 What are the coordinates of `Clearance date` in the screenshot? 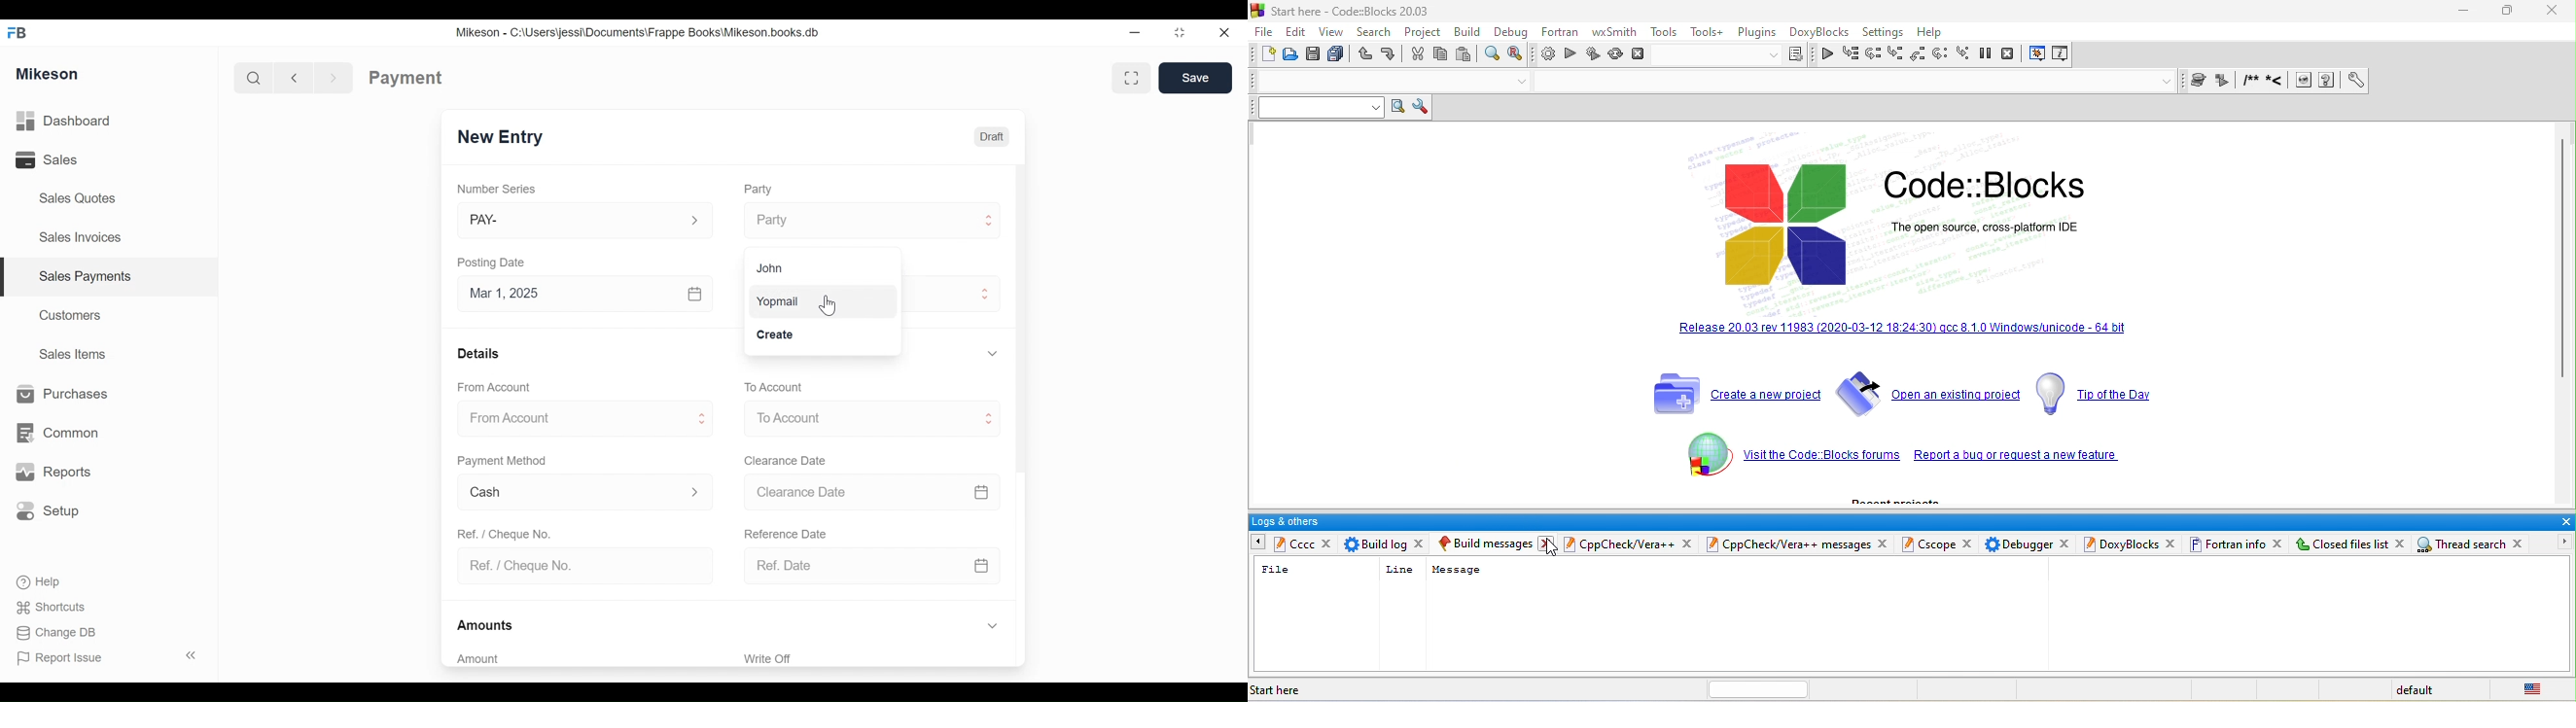 It's located at (789, 460).